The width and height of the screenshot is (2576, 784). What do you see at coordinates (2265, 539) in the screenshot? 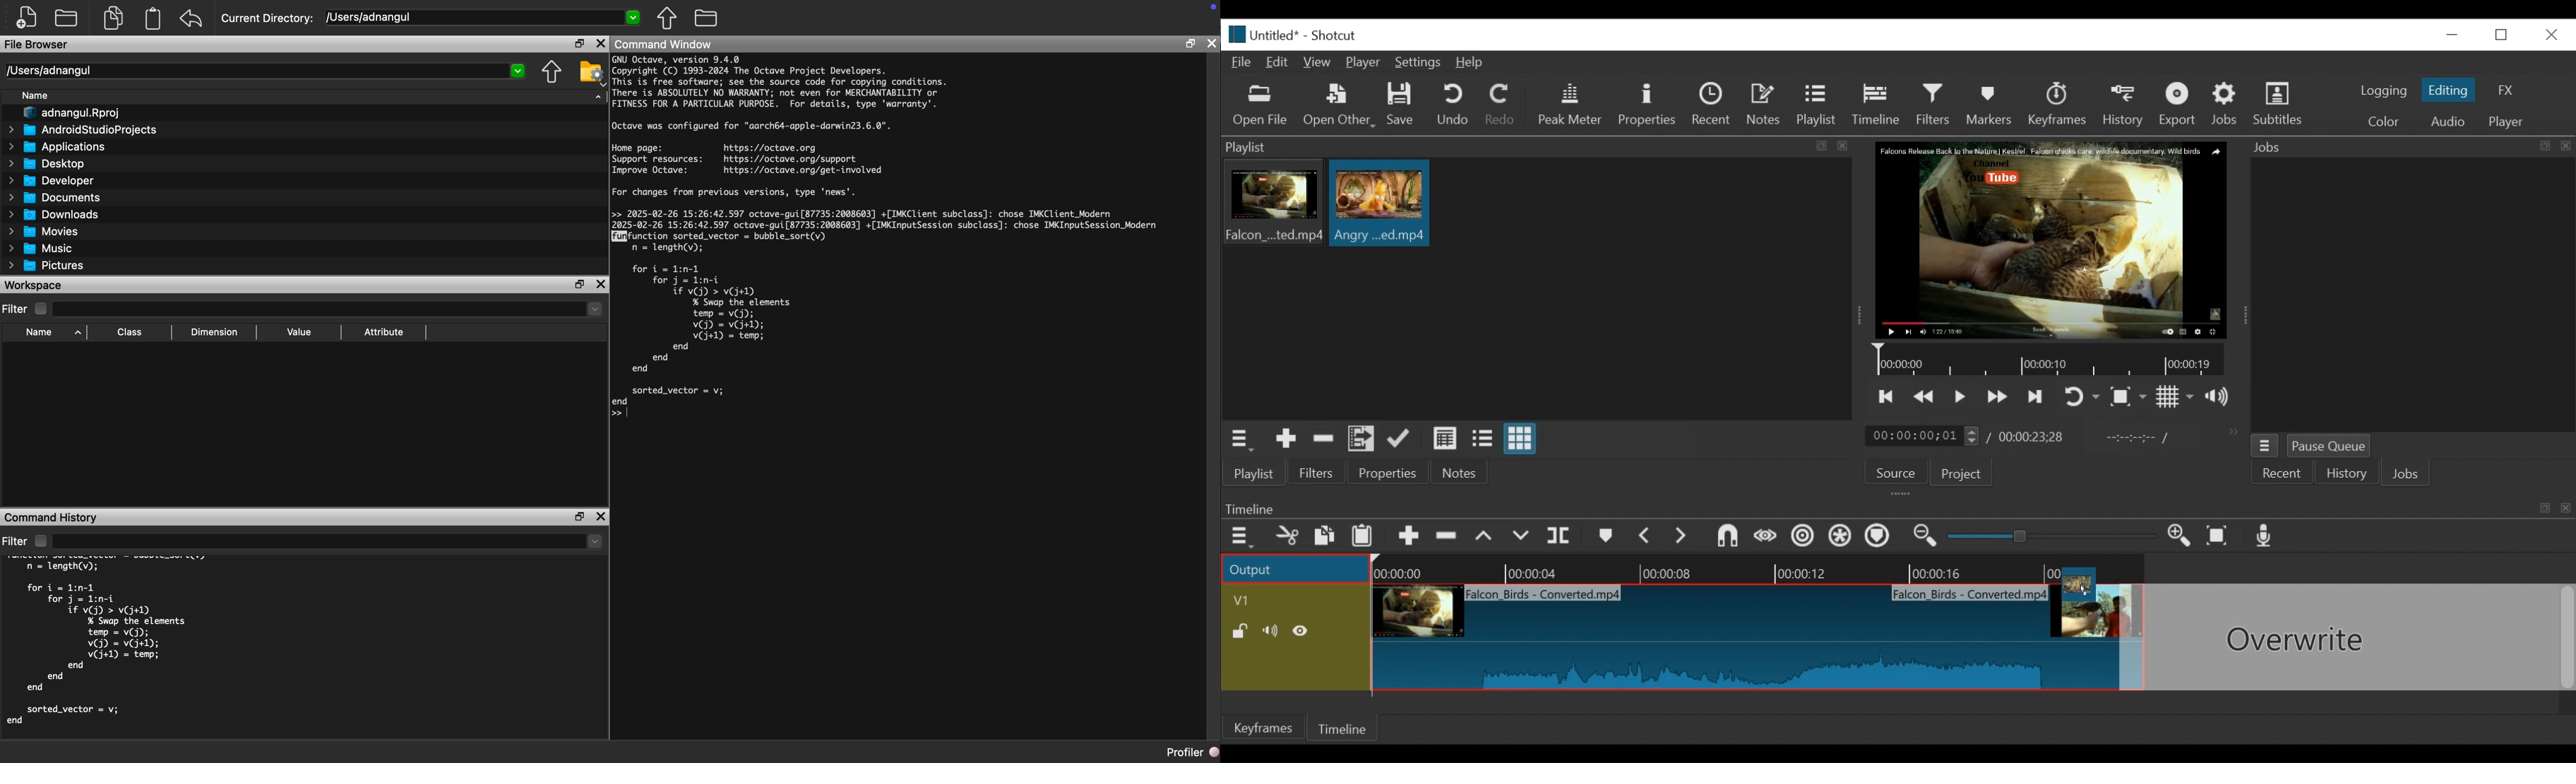
I see `Record audio` at bounding box center [2265, 539].